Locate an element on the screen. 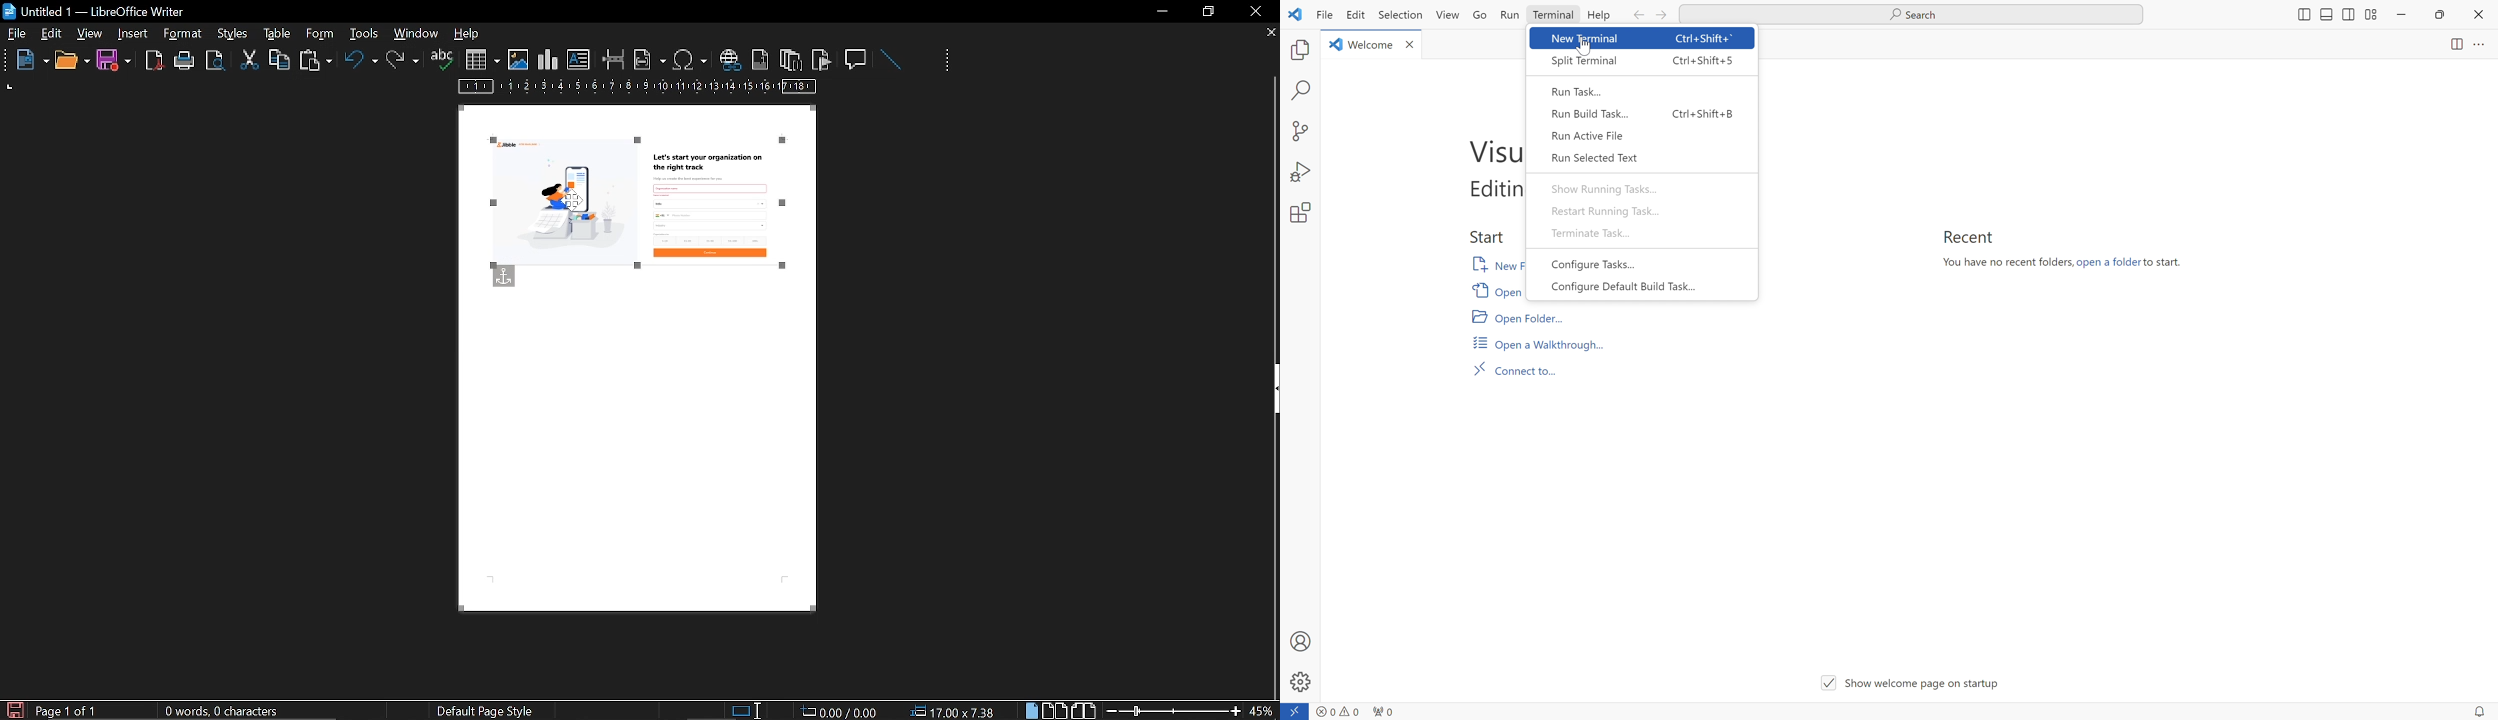 The width and height of the screenshot is (2520, 728). print is located at coordinates (185, 61).